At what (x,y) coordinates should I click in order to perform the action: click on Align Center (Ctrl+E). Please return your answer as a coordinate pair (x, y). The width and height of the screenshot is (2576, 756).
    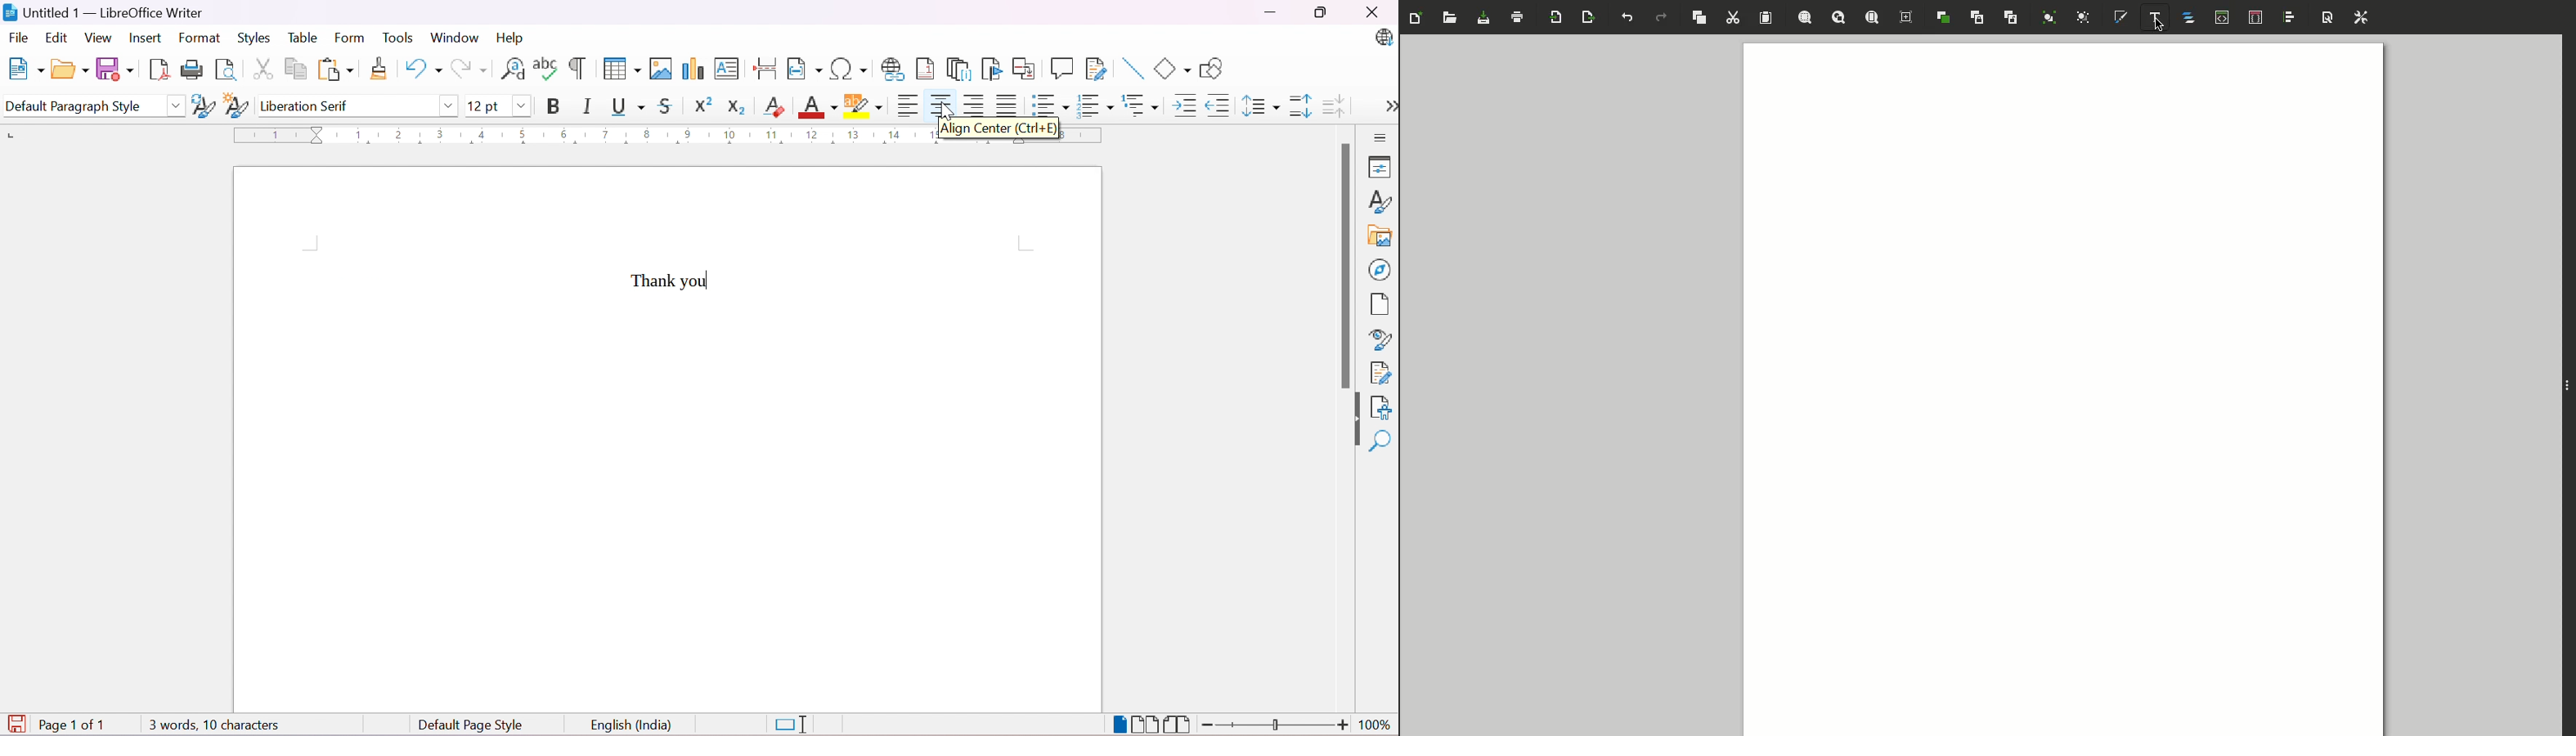
    Looking at the image, I should click on (1000, 130).